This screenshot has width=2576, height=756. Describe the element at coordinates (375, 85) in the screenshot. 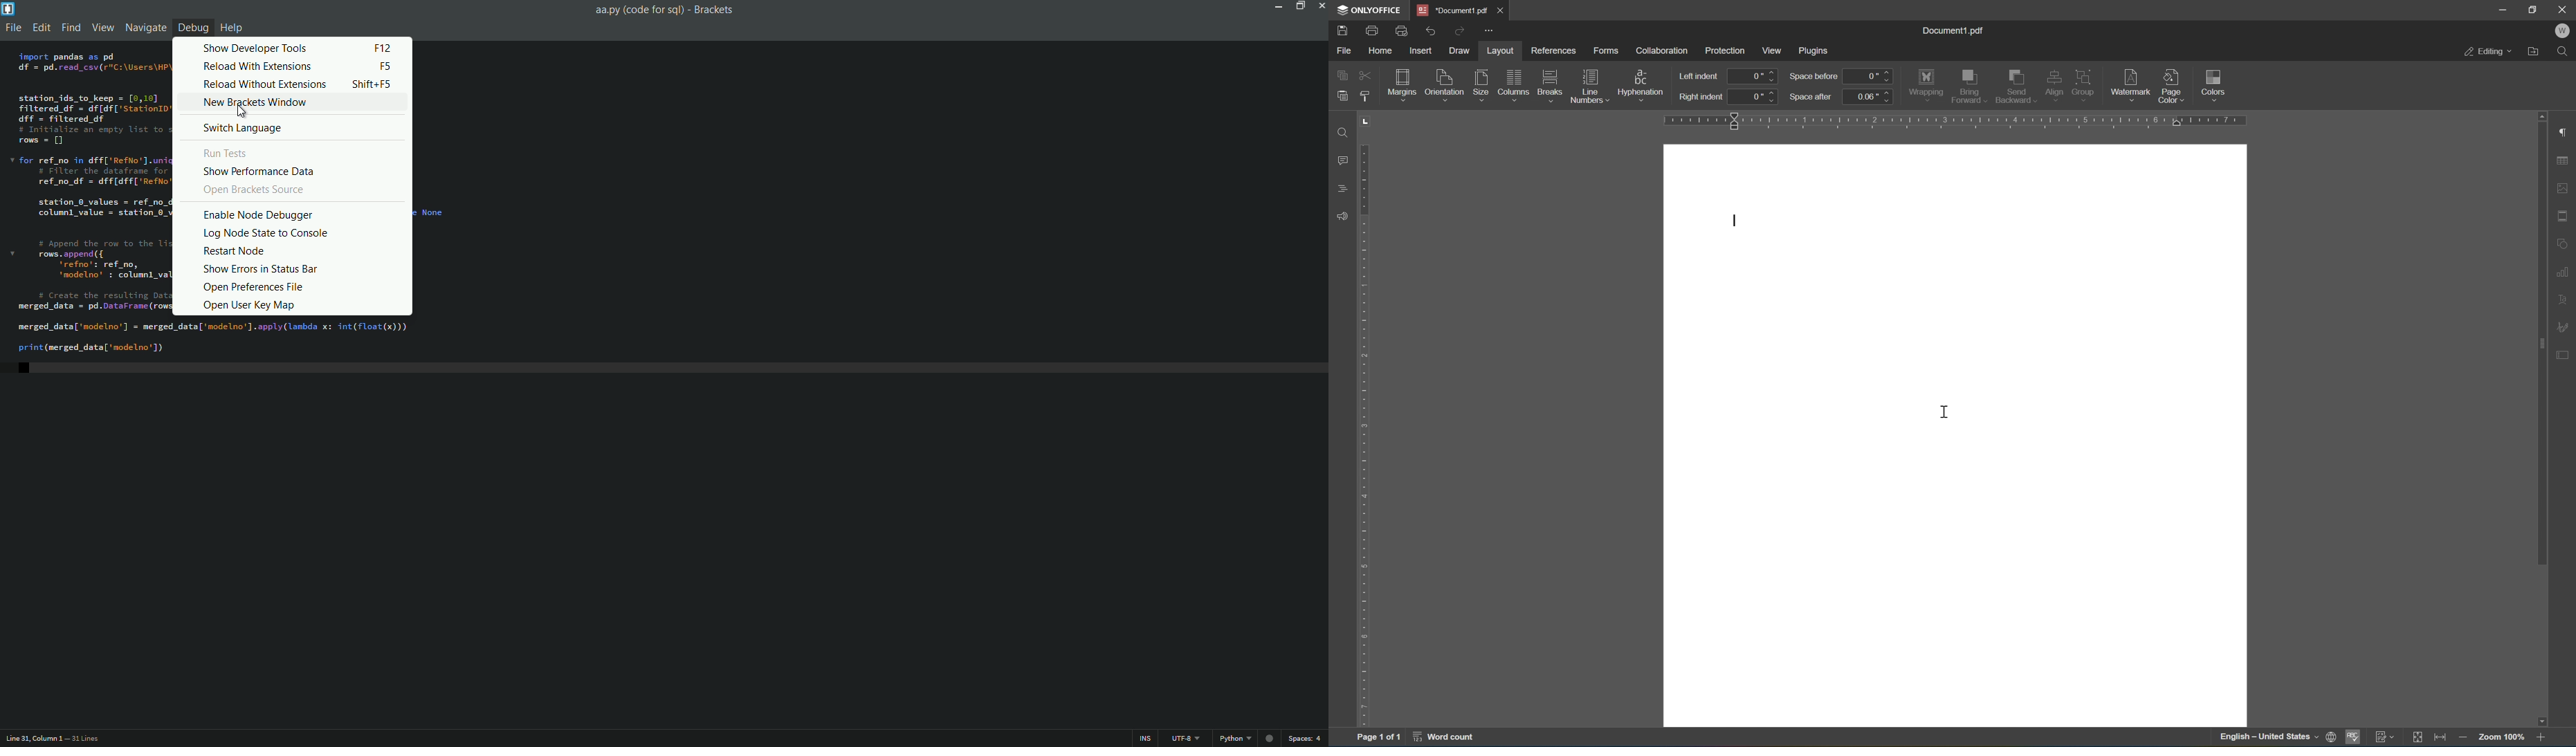

I see `Keyboard shortcut` at that location.